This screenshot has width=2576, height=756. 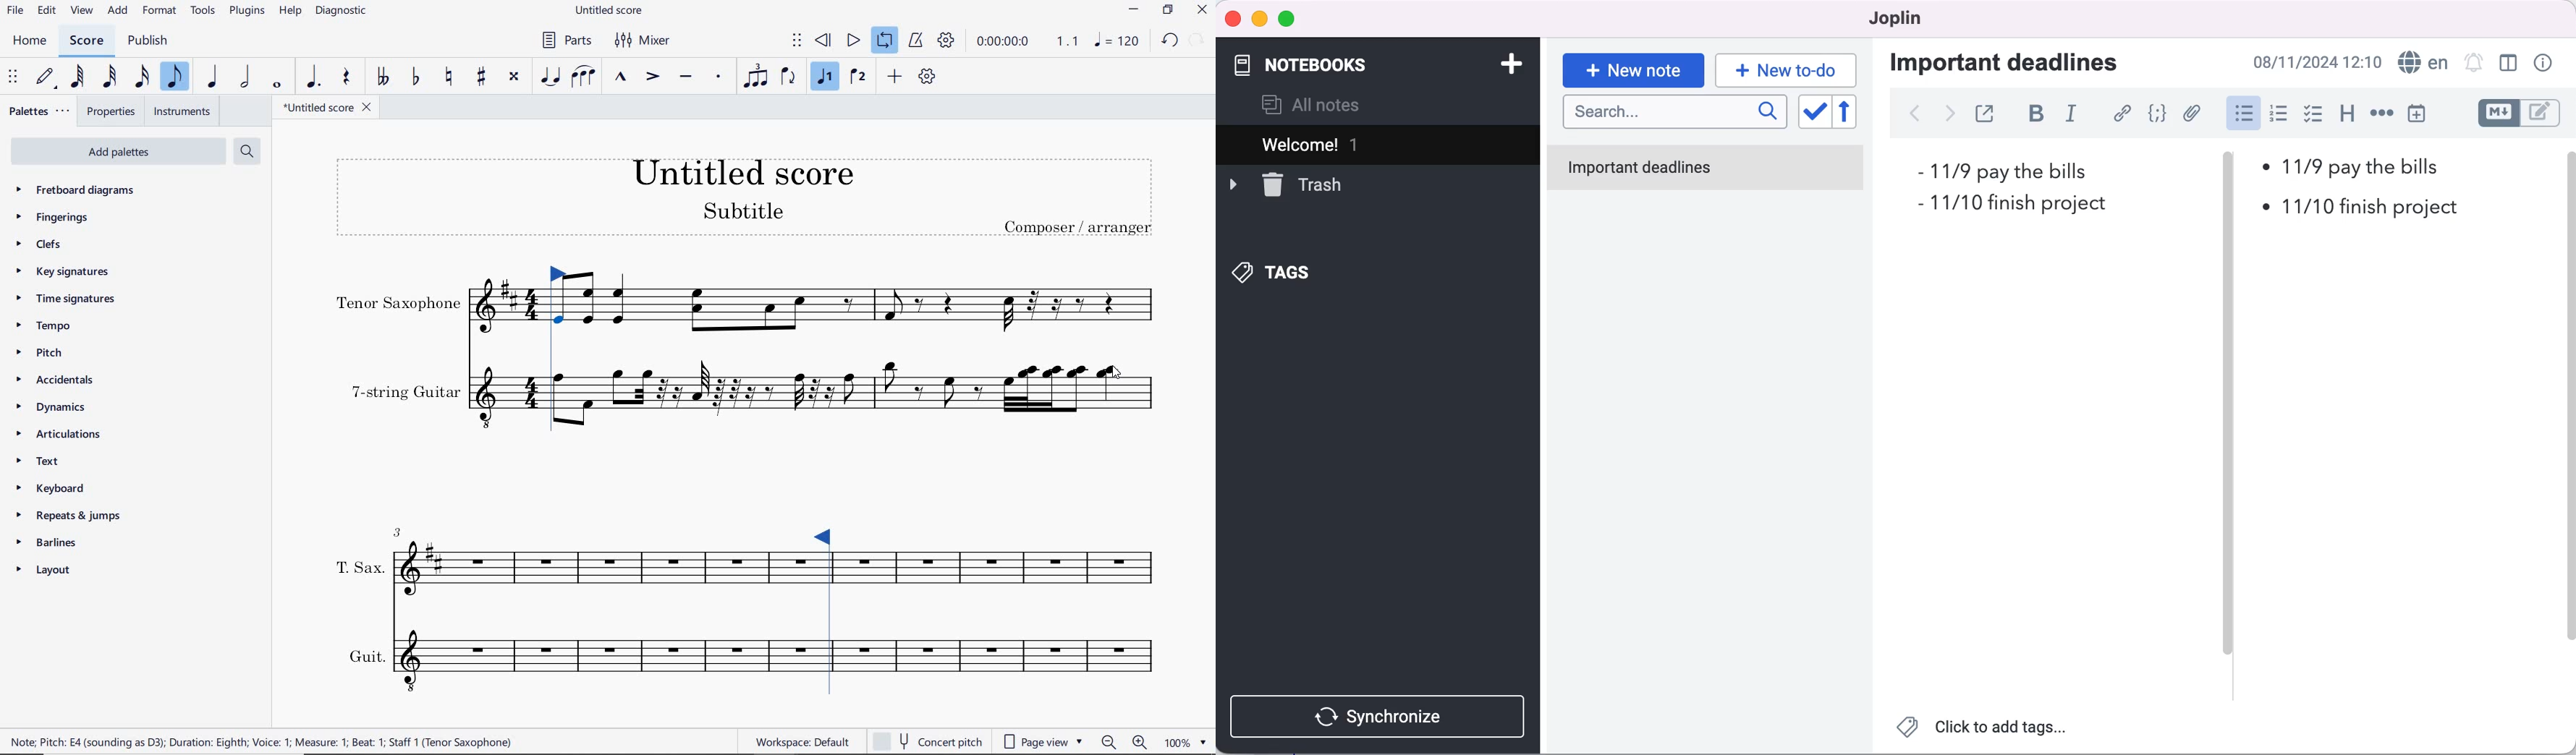 What do you see at coordinates (928, 739) in the screenshot?
I see `concert pitch` at bounding box center [928, 739].